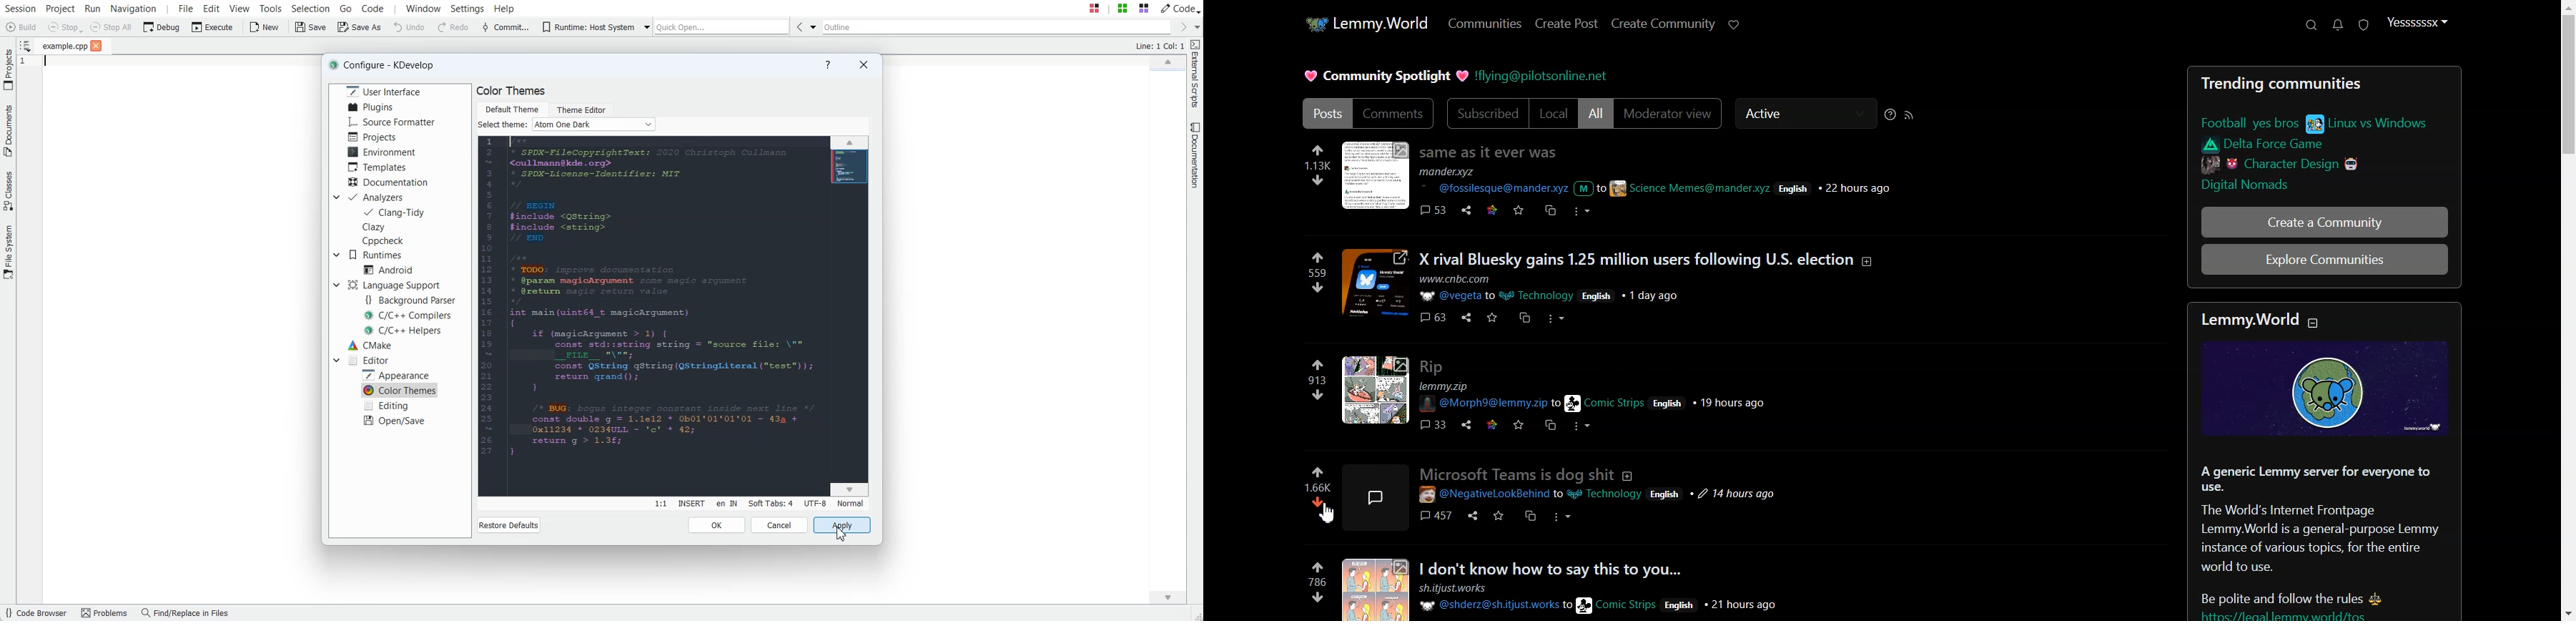 Image resolution: width=2576 pixels, height=644 pixels. What do you see at coordinates (1325, 513) in the screenshot?
I see `Cursor` at bounding box center [1325, 513].